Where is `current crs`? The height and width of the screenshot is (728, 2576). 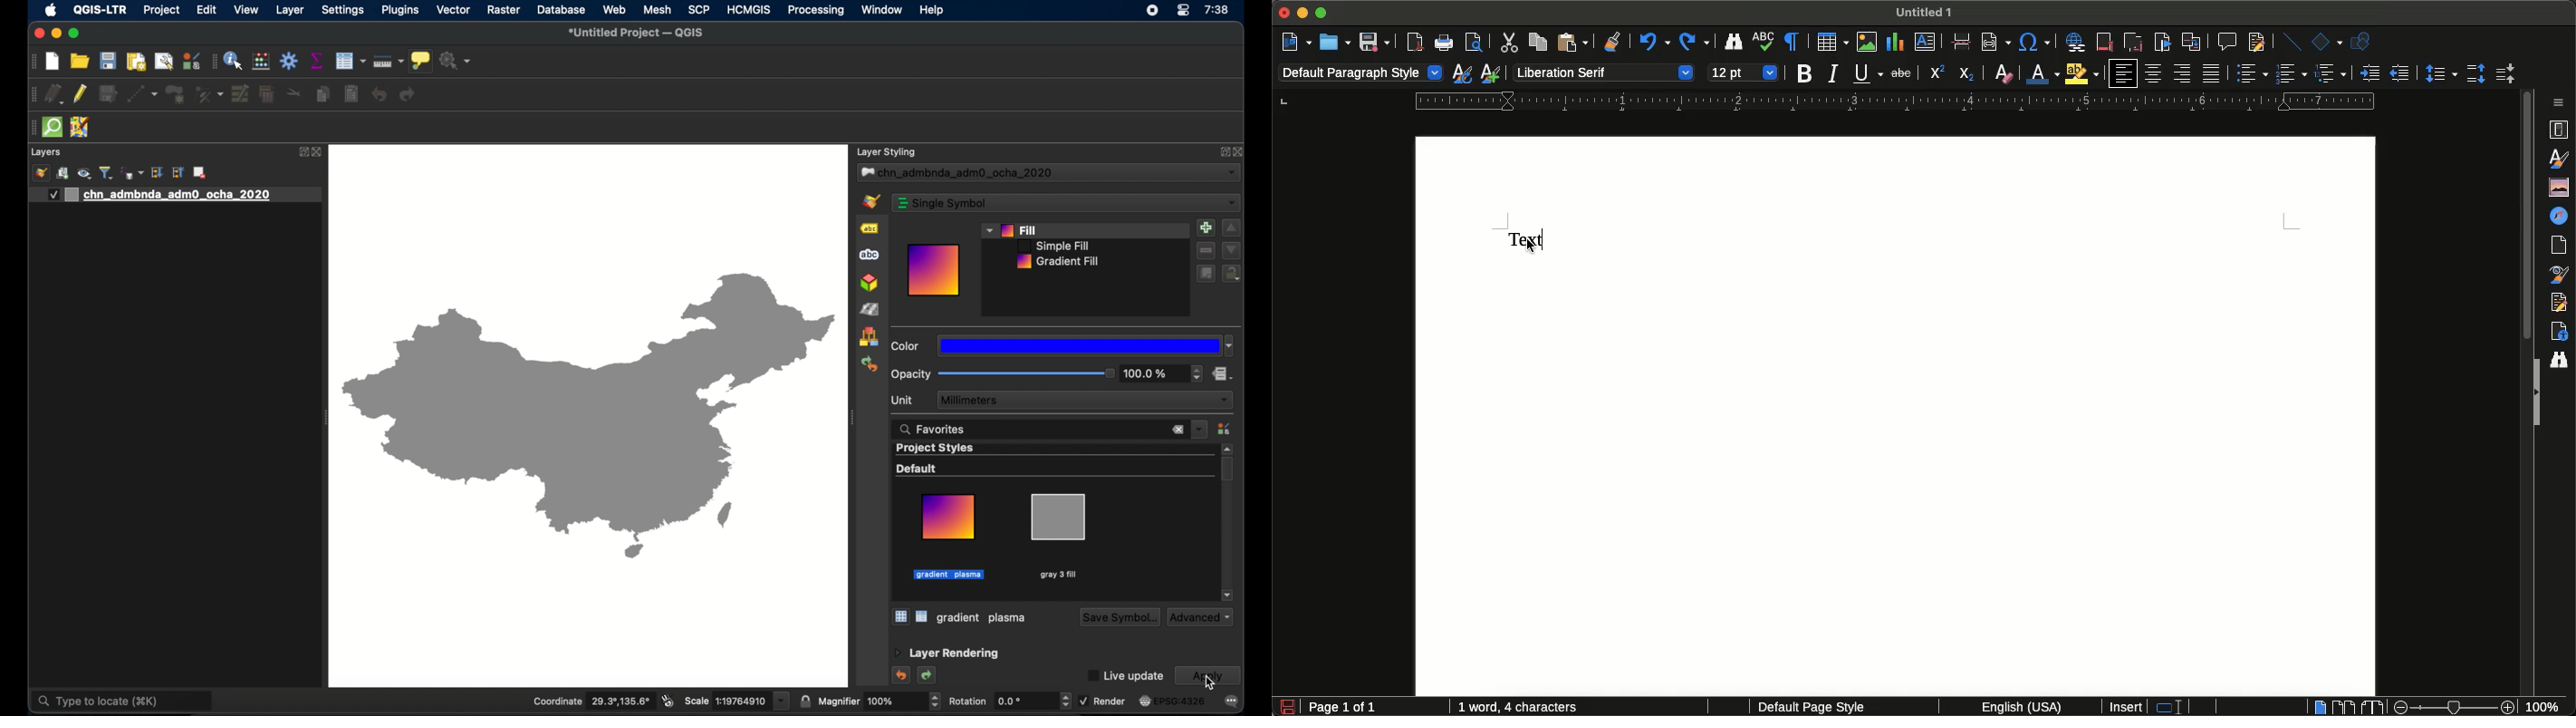 current crs is located at coordinates (1173, 700).